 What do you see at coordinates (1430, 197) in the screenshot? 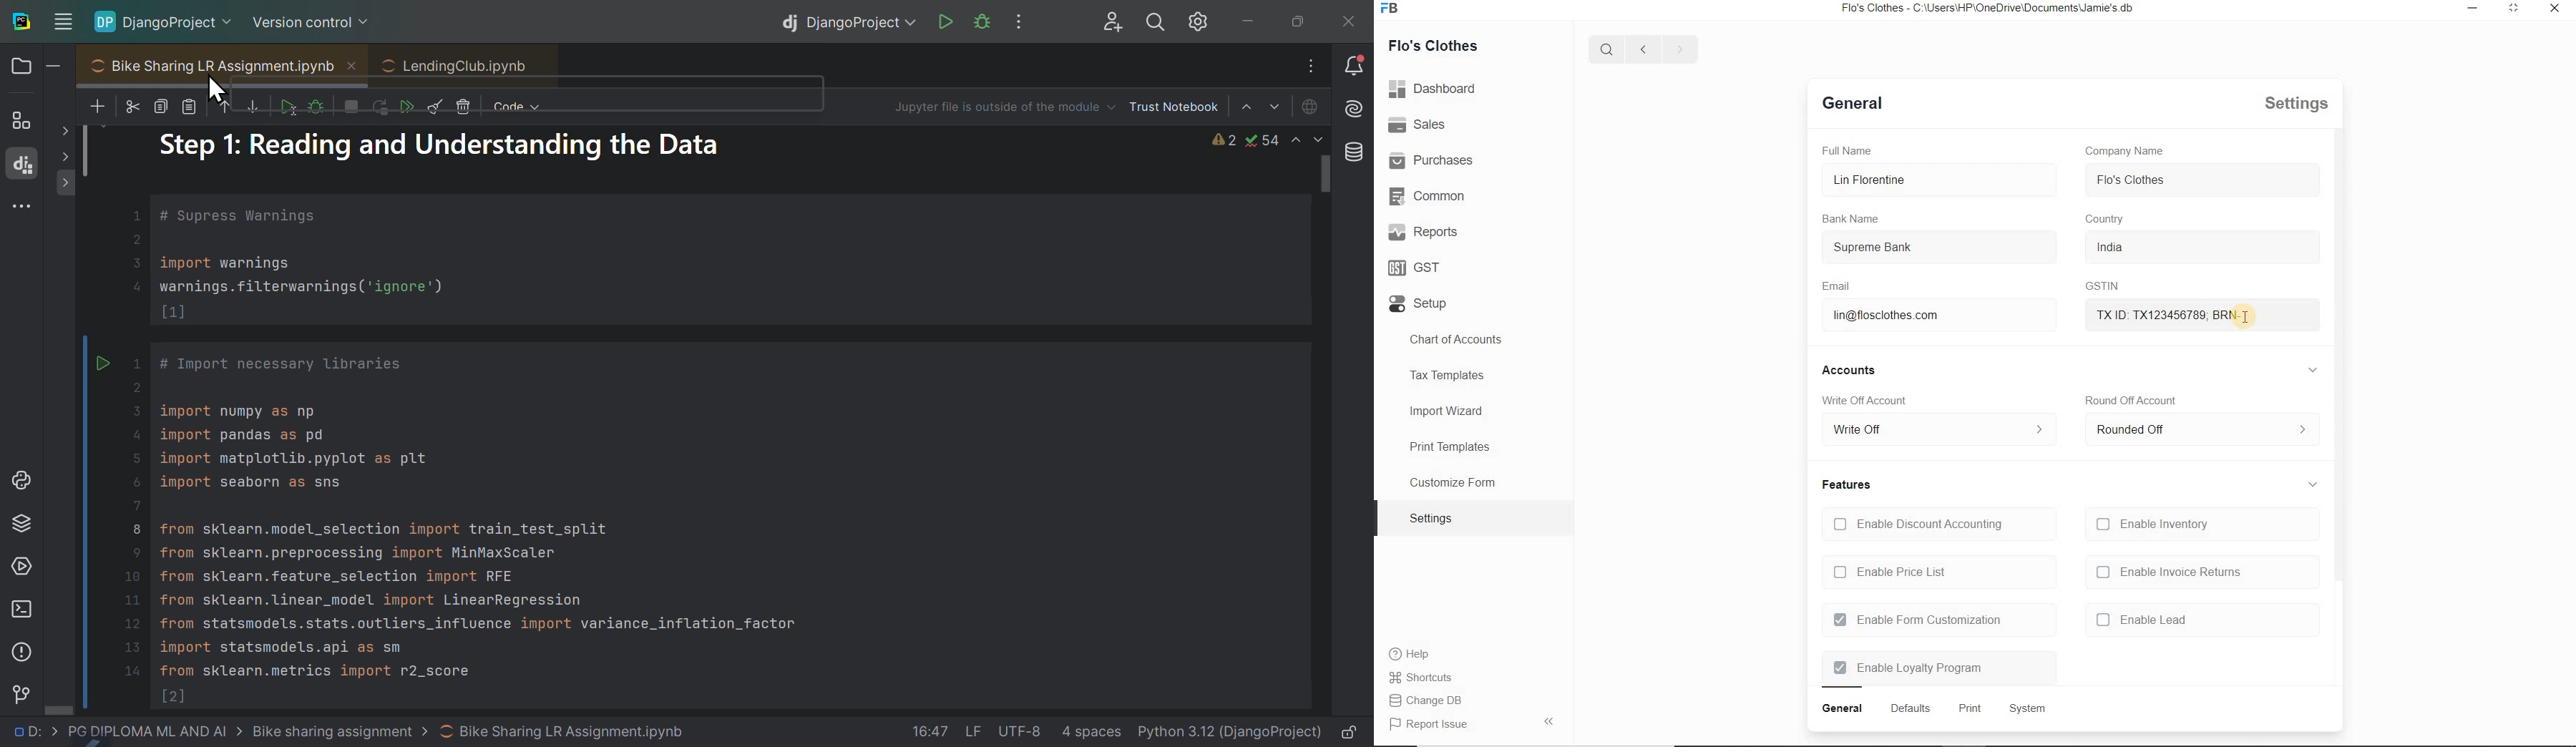
I see `Common` at bounding box center [1430, 197].